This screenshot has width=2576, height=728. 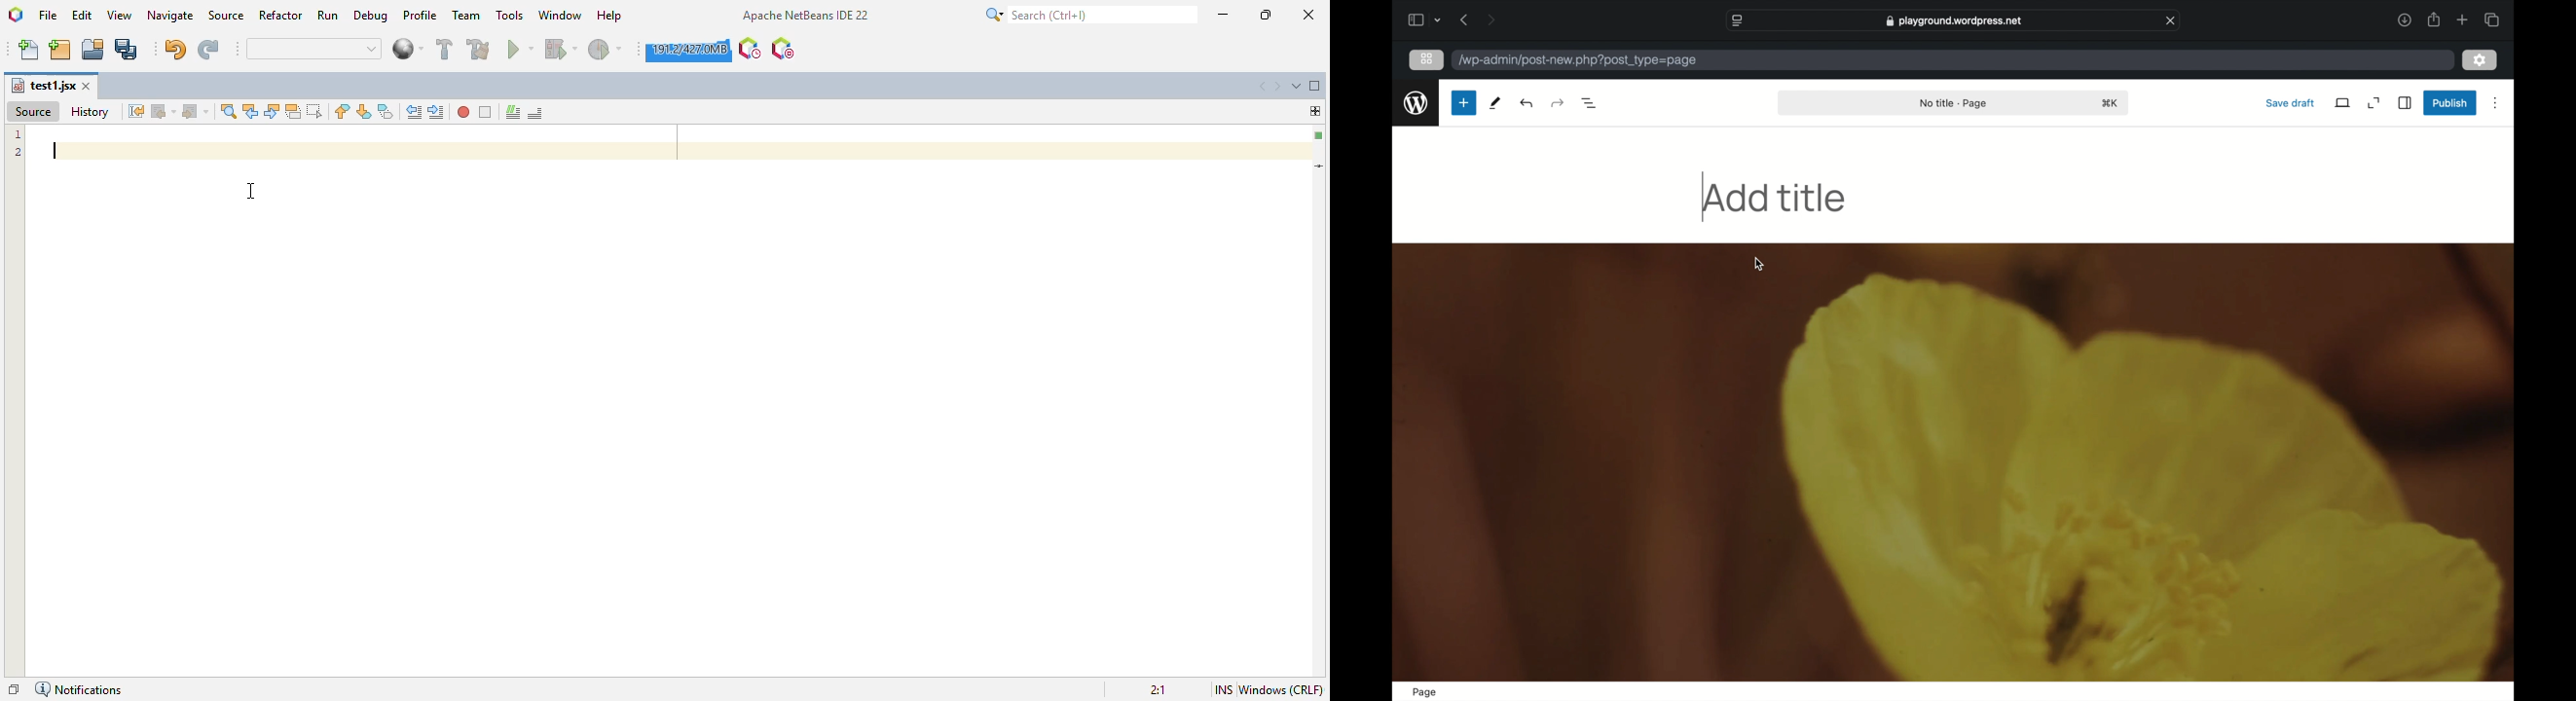 I want to click on tab group picker, so click(x=1438, y=19).